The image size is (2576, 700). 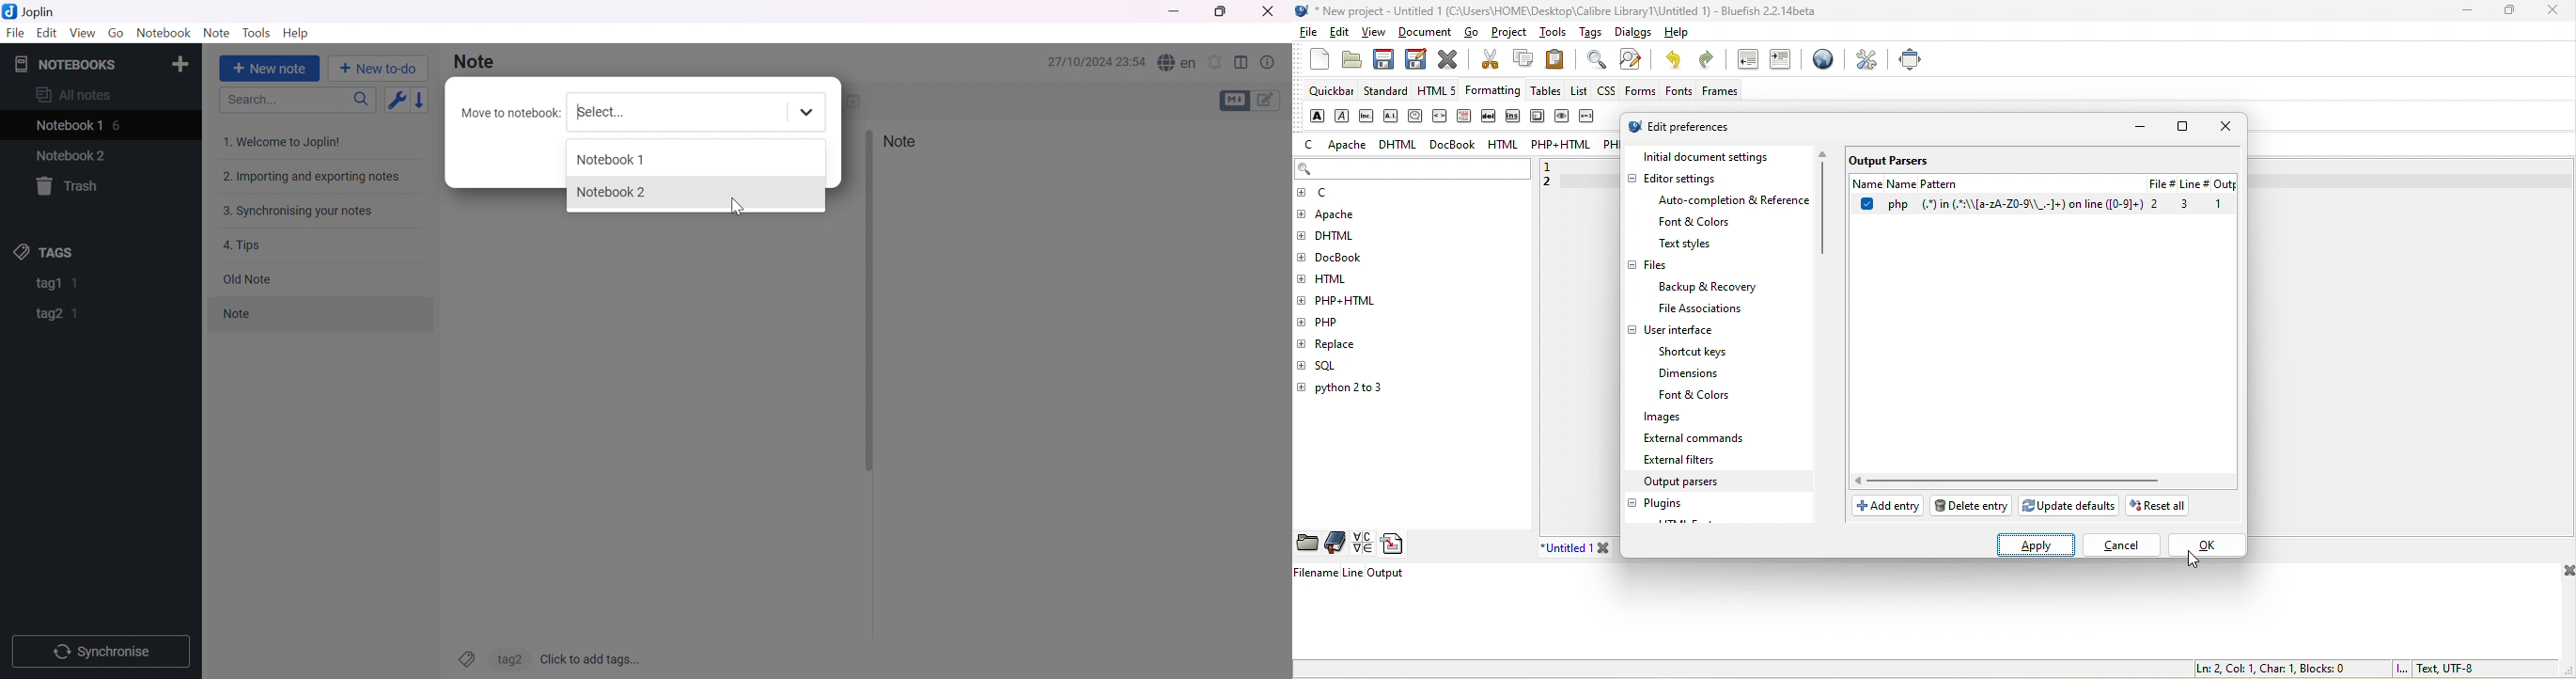 What do you see at coordinates (1686, 245) in the screenshot?
I see `text style` at bounding box center [1686, 245].